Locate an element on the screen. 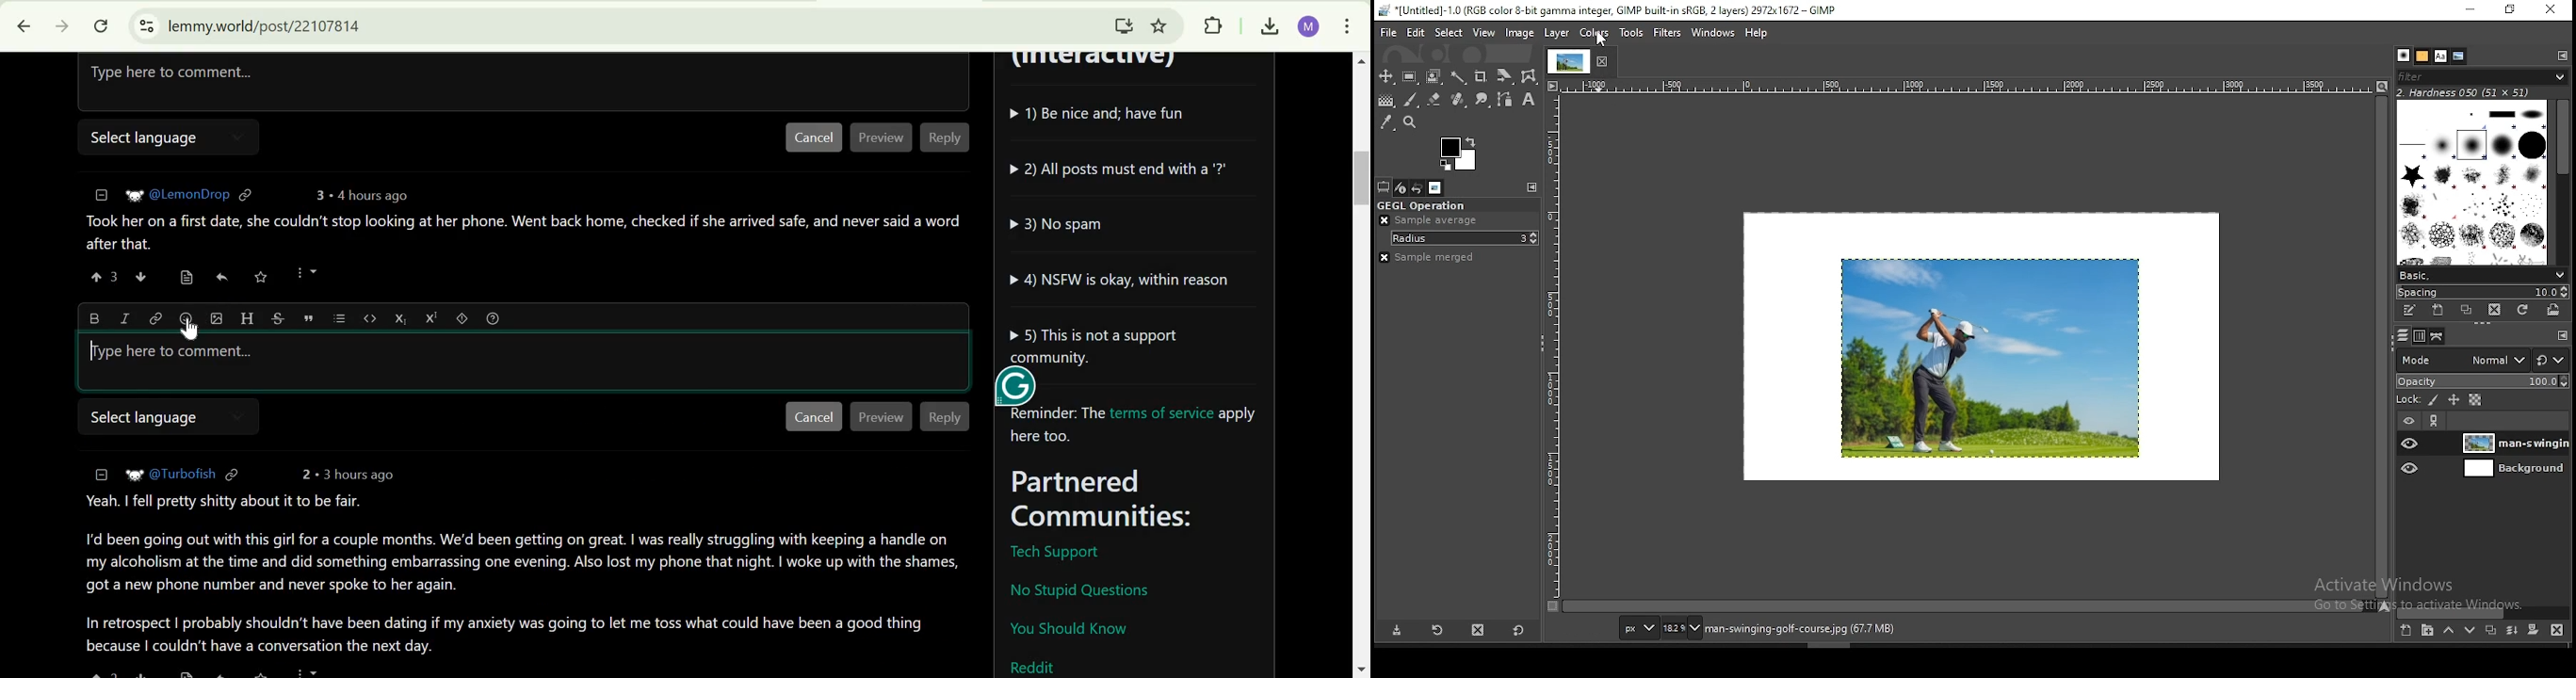 The image size is (2576, 700). document history is located at coordinates (2457, 56).